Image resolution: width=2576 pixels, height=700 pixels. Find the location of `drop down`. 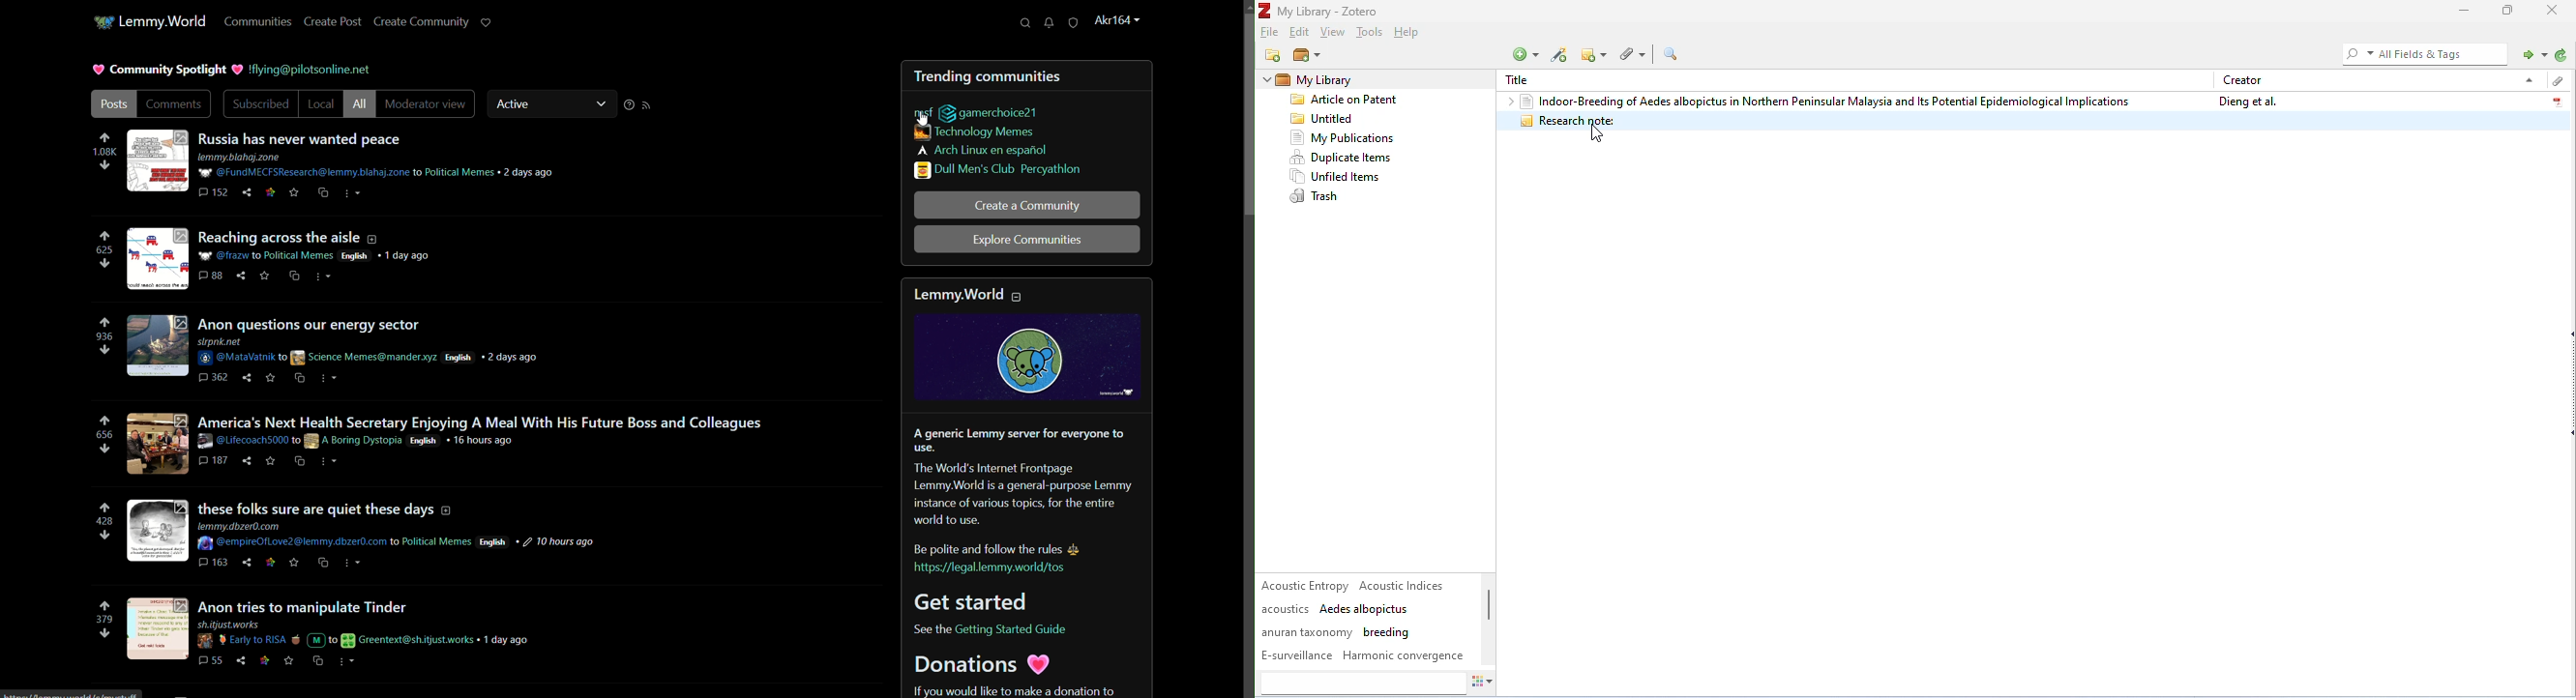

drop down is located at coordinates (1506, 101).